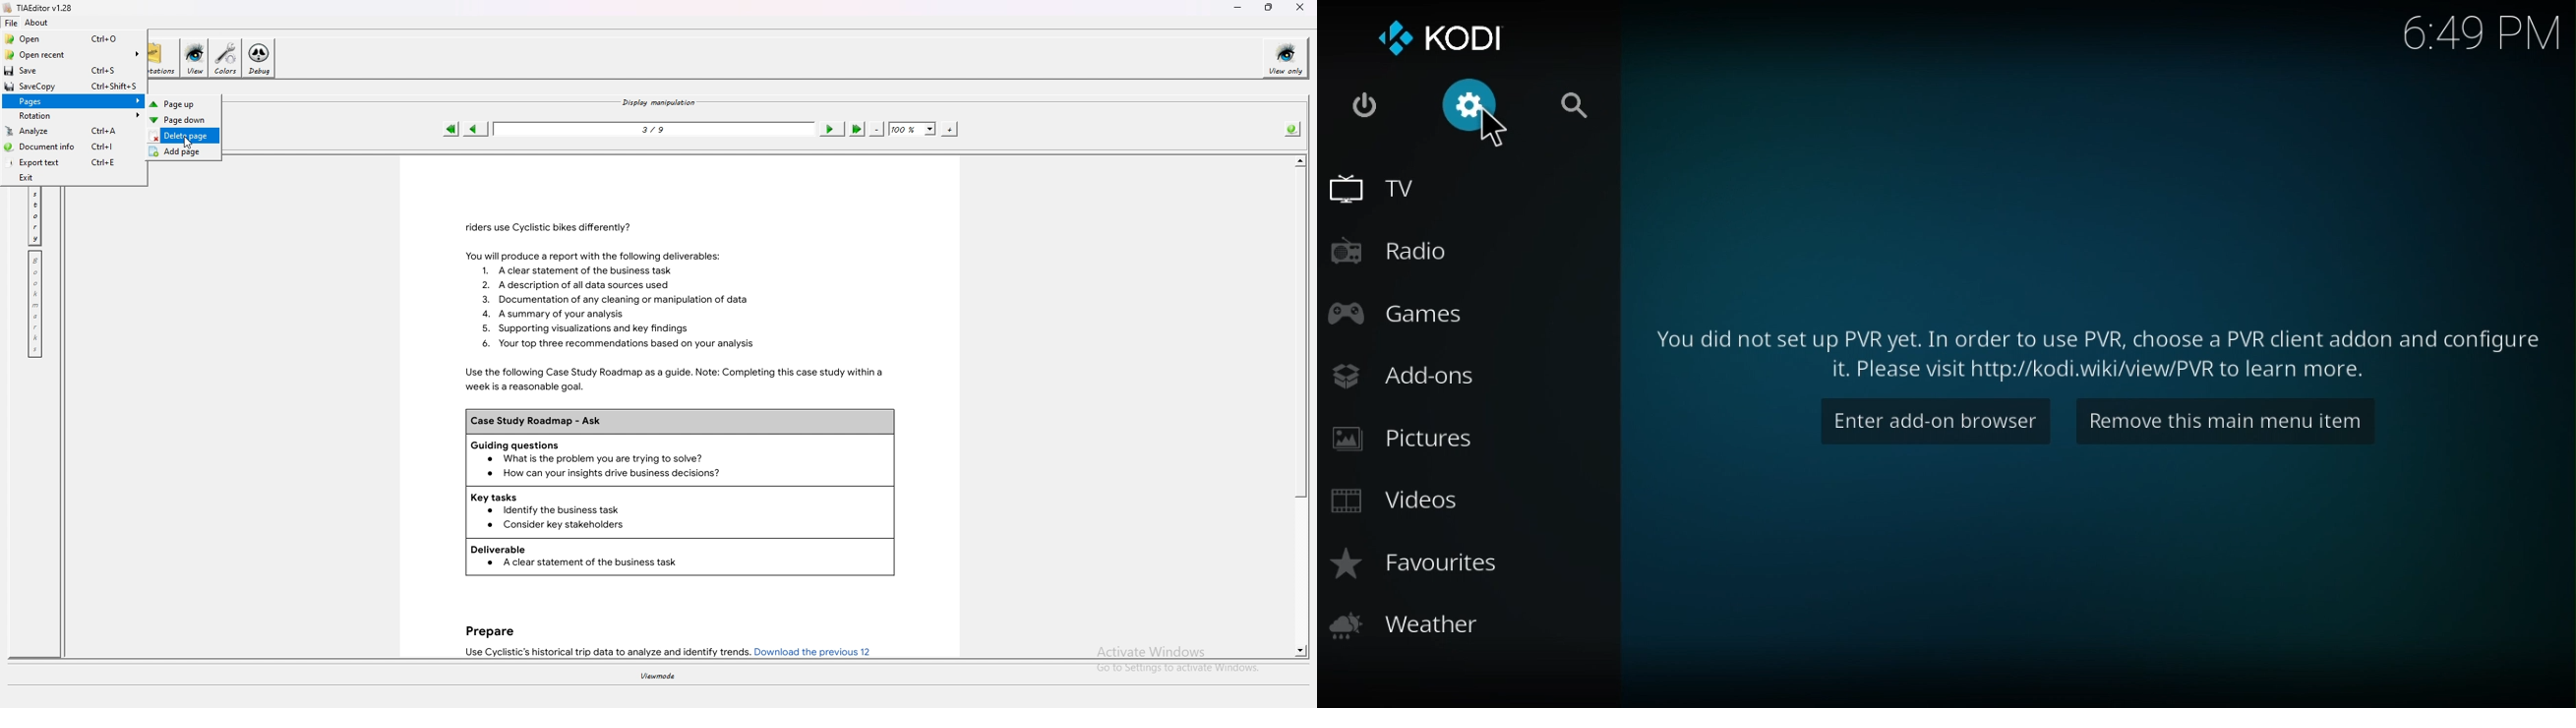 This screenshot has height=728, width=2576. What do you see at coordinates (1422, 559) in the screenshot?
I see `Favourites` at bounding box center [1422, 559].